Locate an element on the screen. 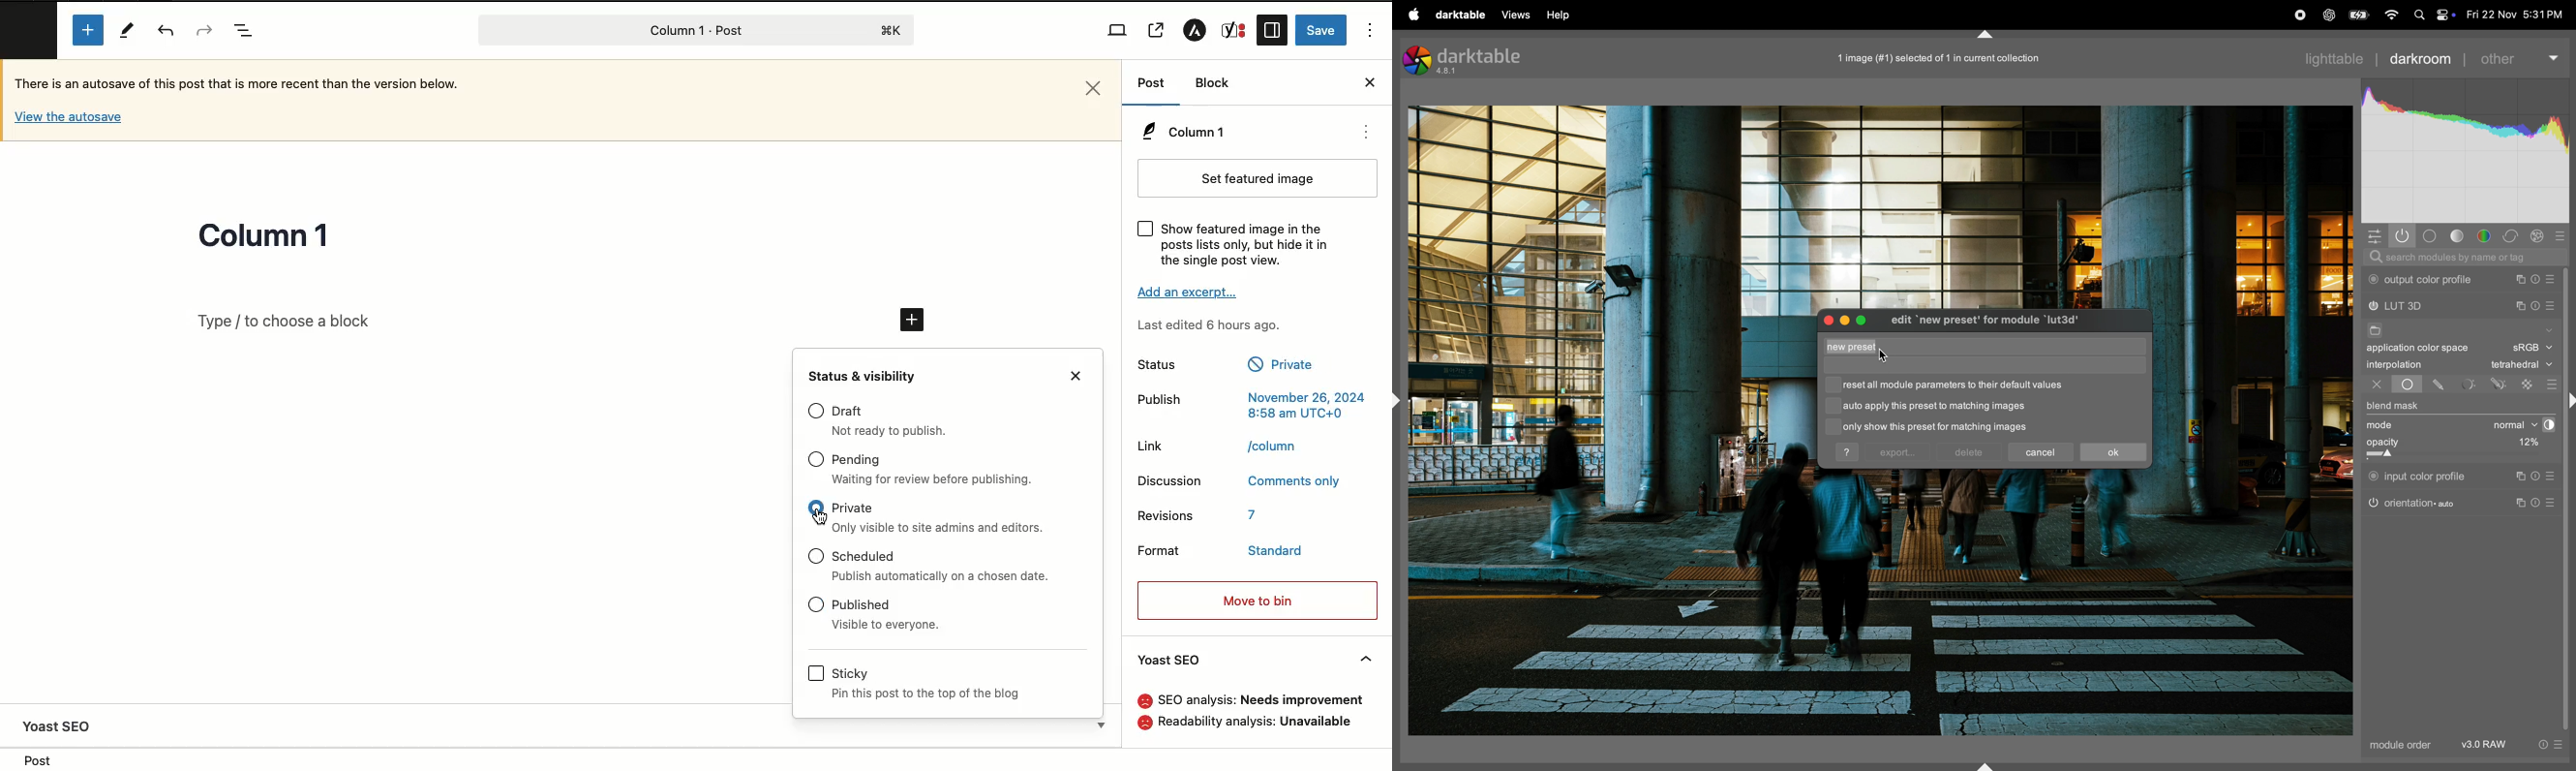 This screenshot has height=784, width=2576. show featured image is located at coordinates (1246, 245).